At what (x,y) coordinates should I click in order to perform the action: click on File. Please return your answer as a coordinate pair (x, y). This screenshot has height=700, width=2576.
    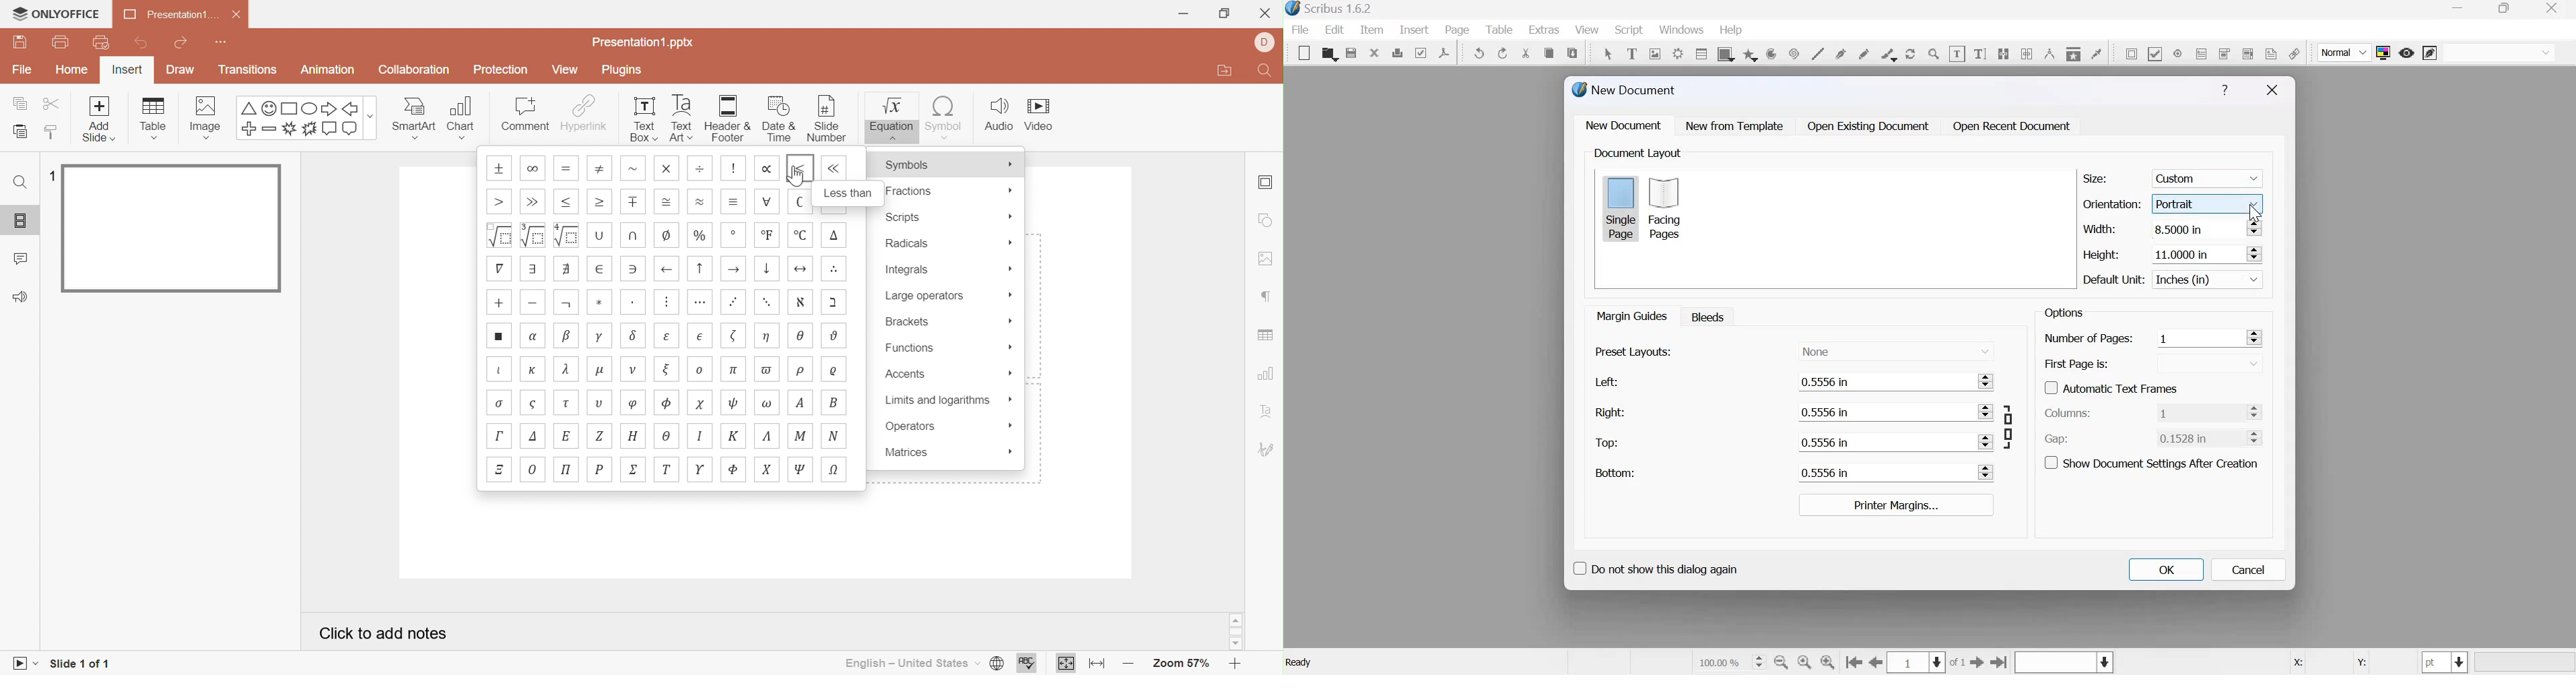
    Looking at the image, I should click on (23, 72).